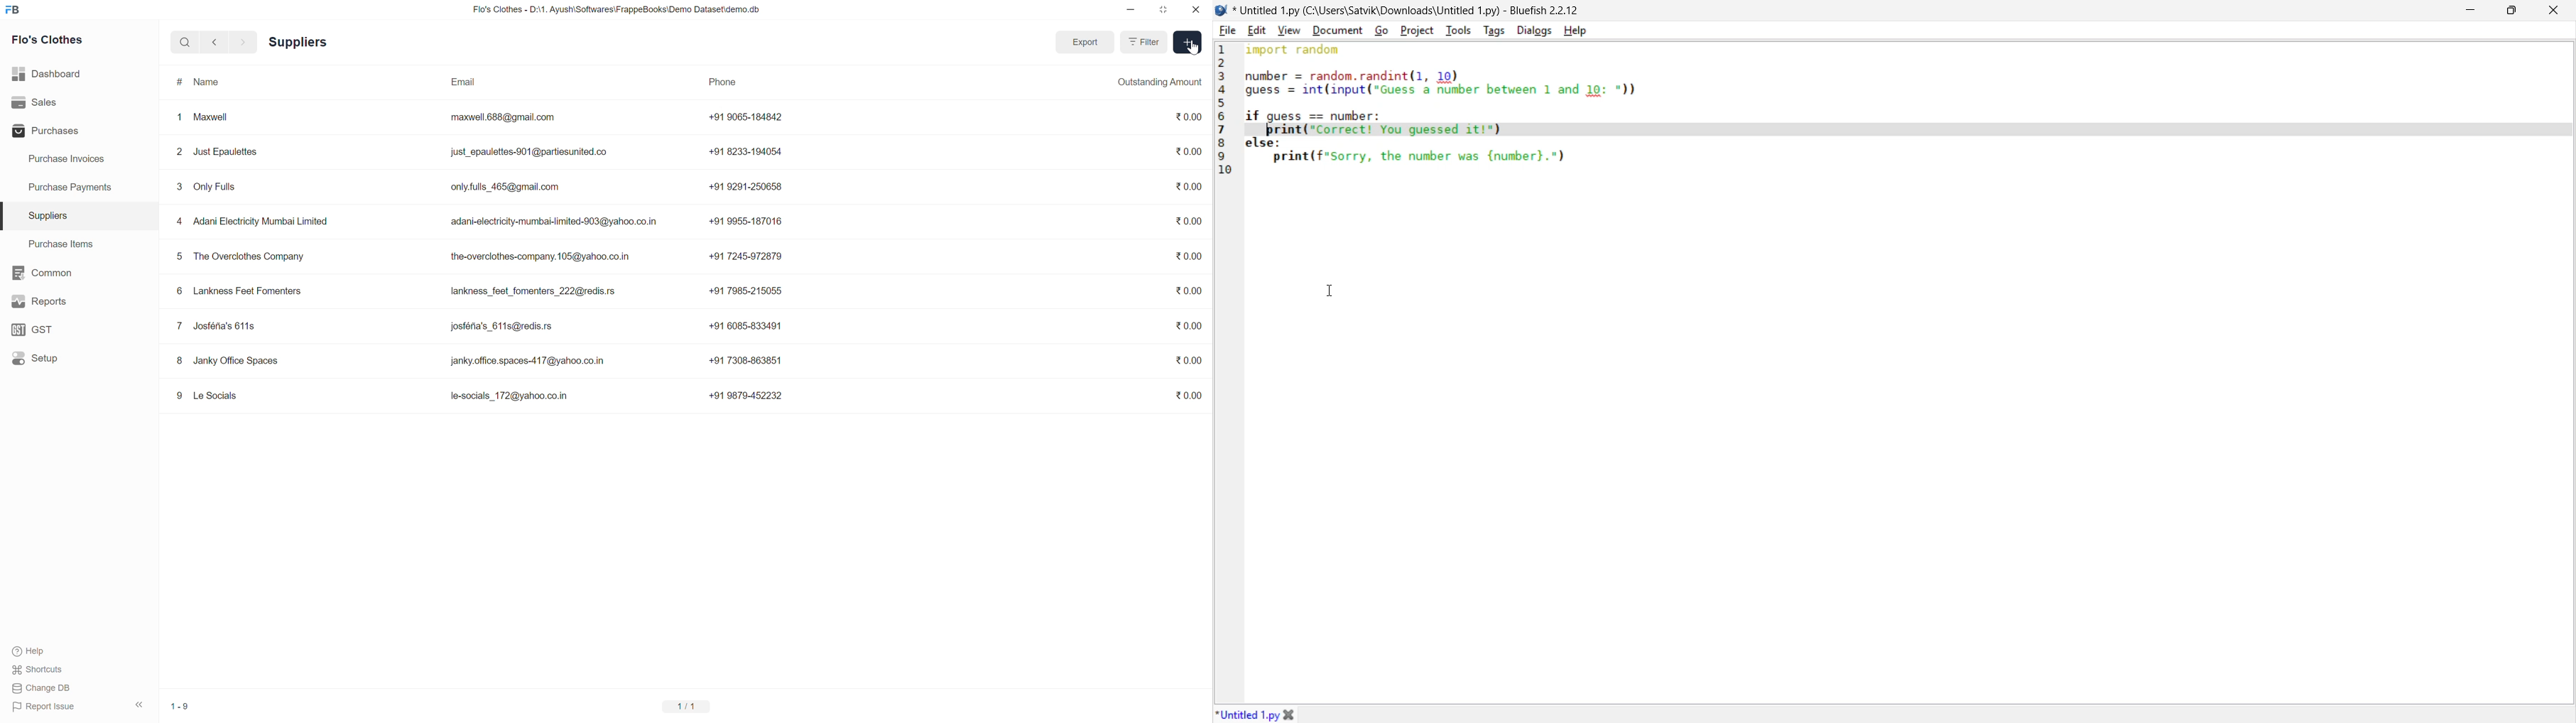 This screenshot has width=2576, height=728. I want to click on Next, so click(244, 42).